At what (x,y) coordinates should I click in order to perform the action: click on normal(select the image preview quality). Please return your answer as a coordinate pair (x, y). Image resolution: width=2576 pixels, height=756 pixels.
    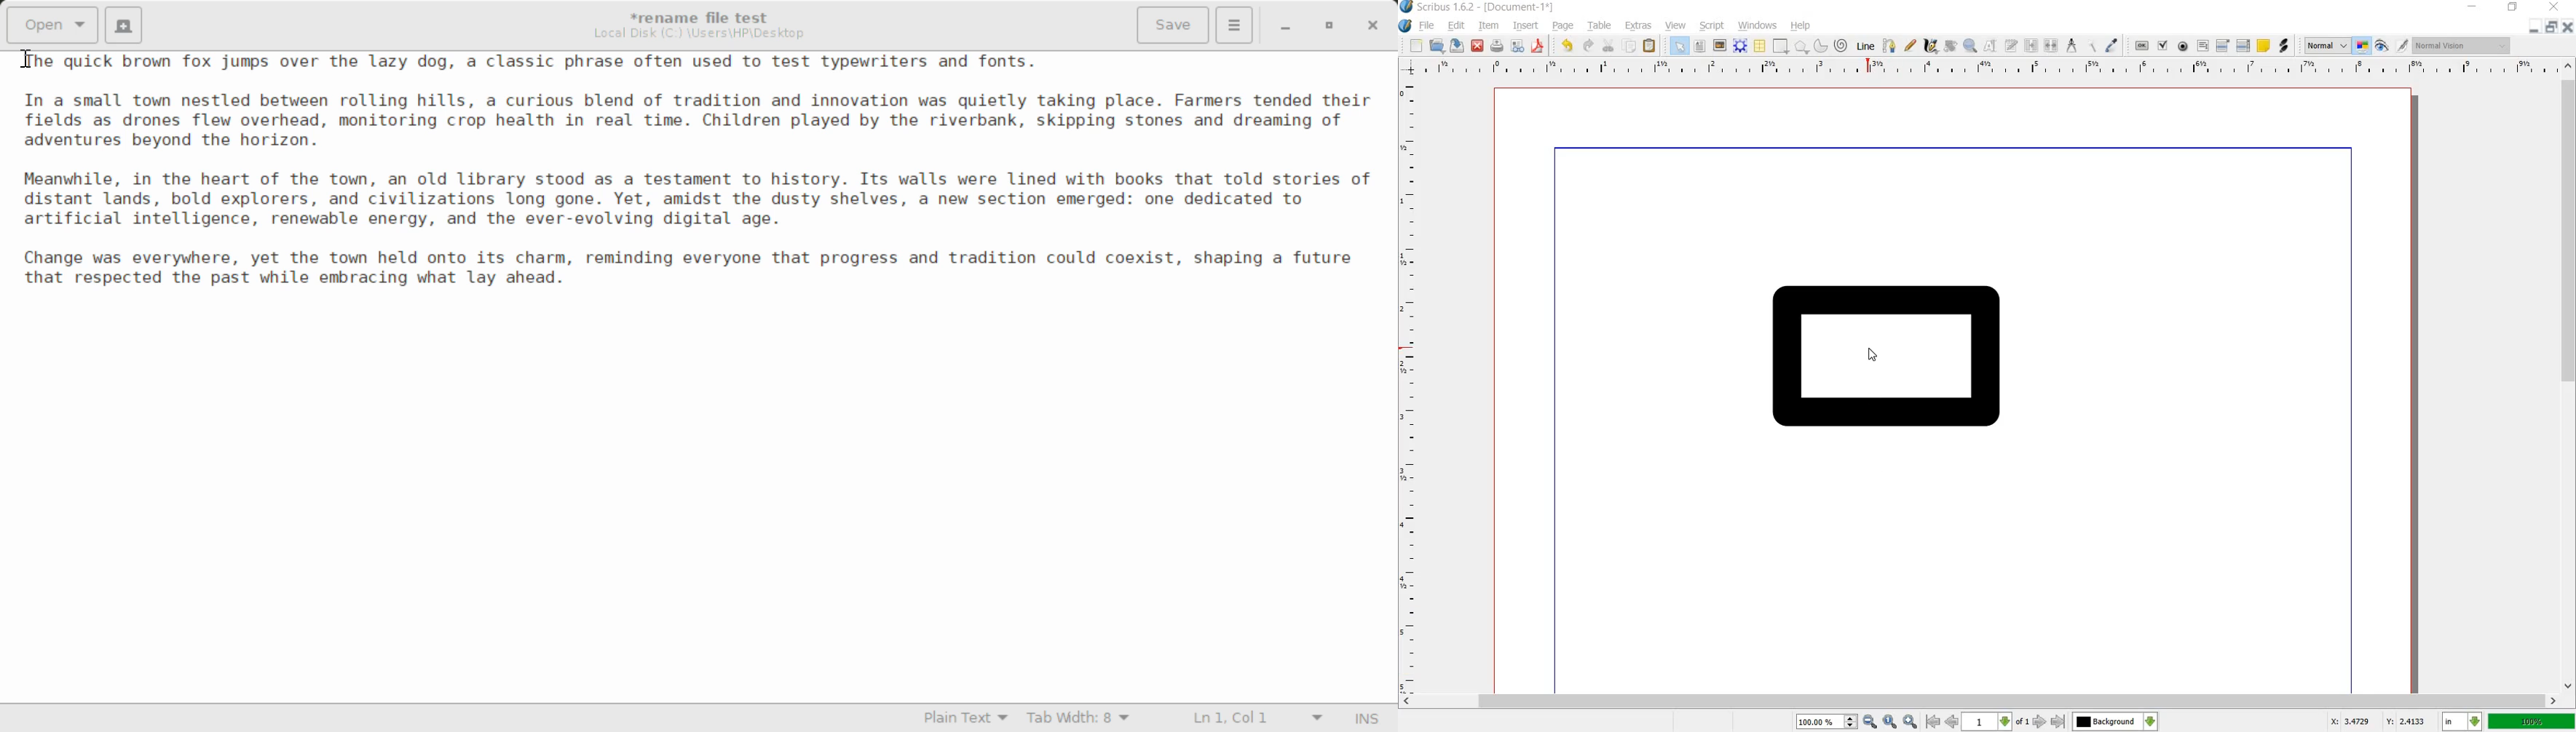
    Looking at the image, I should click on (2325, 44).